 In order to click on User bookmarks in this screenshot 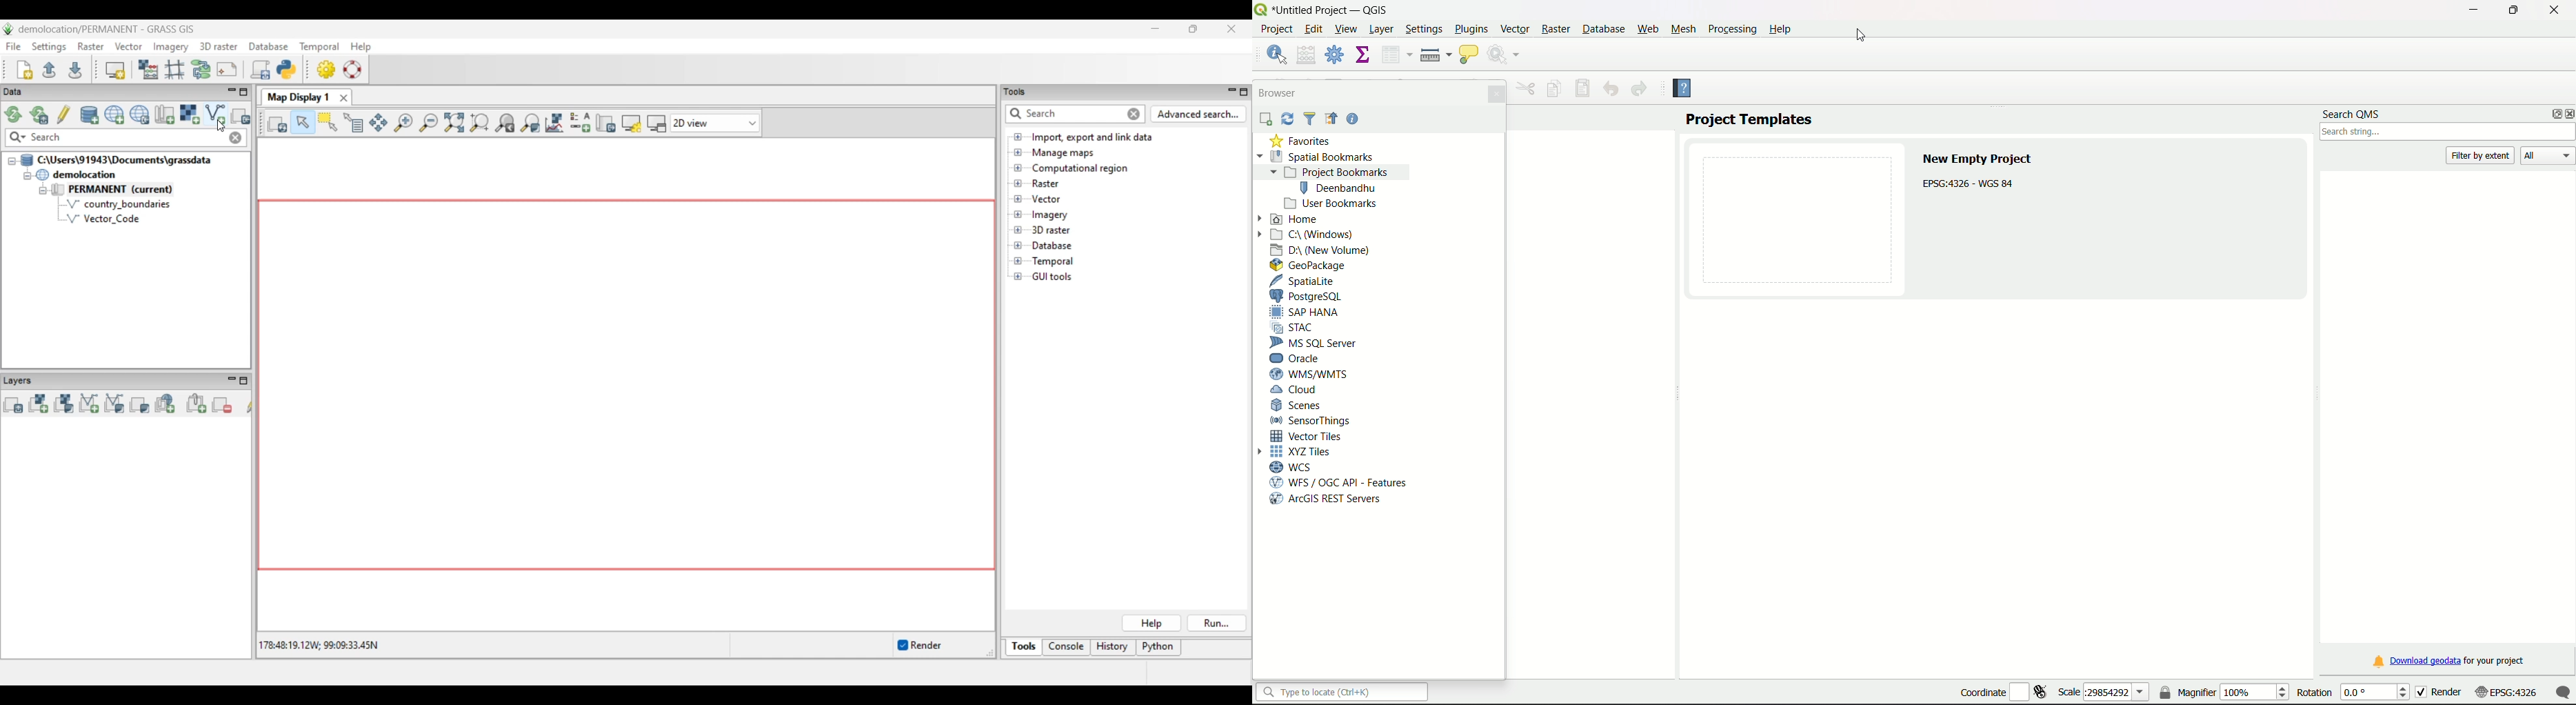, I will do `click(1342, 203)`.